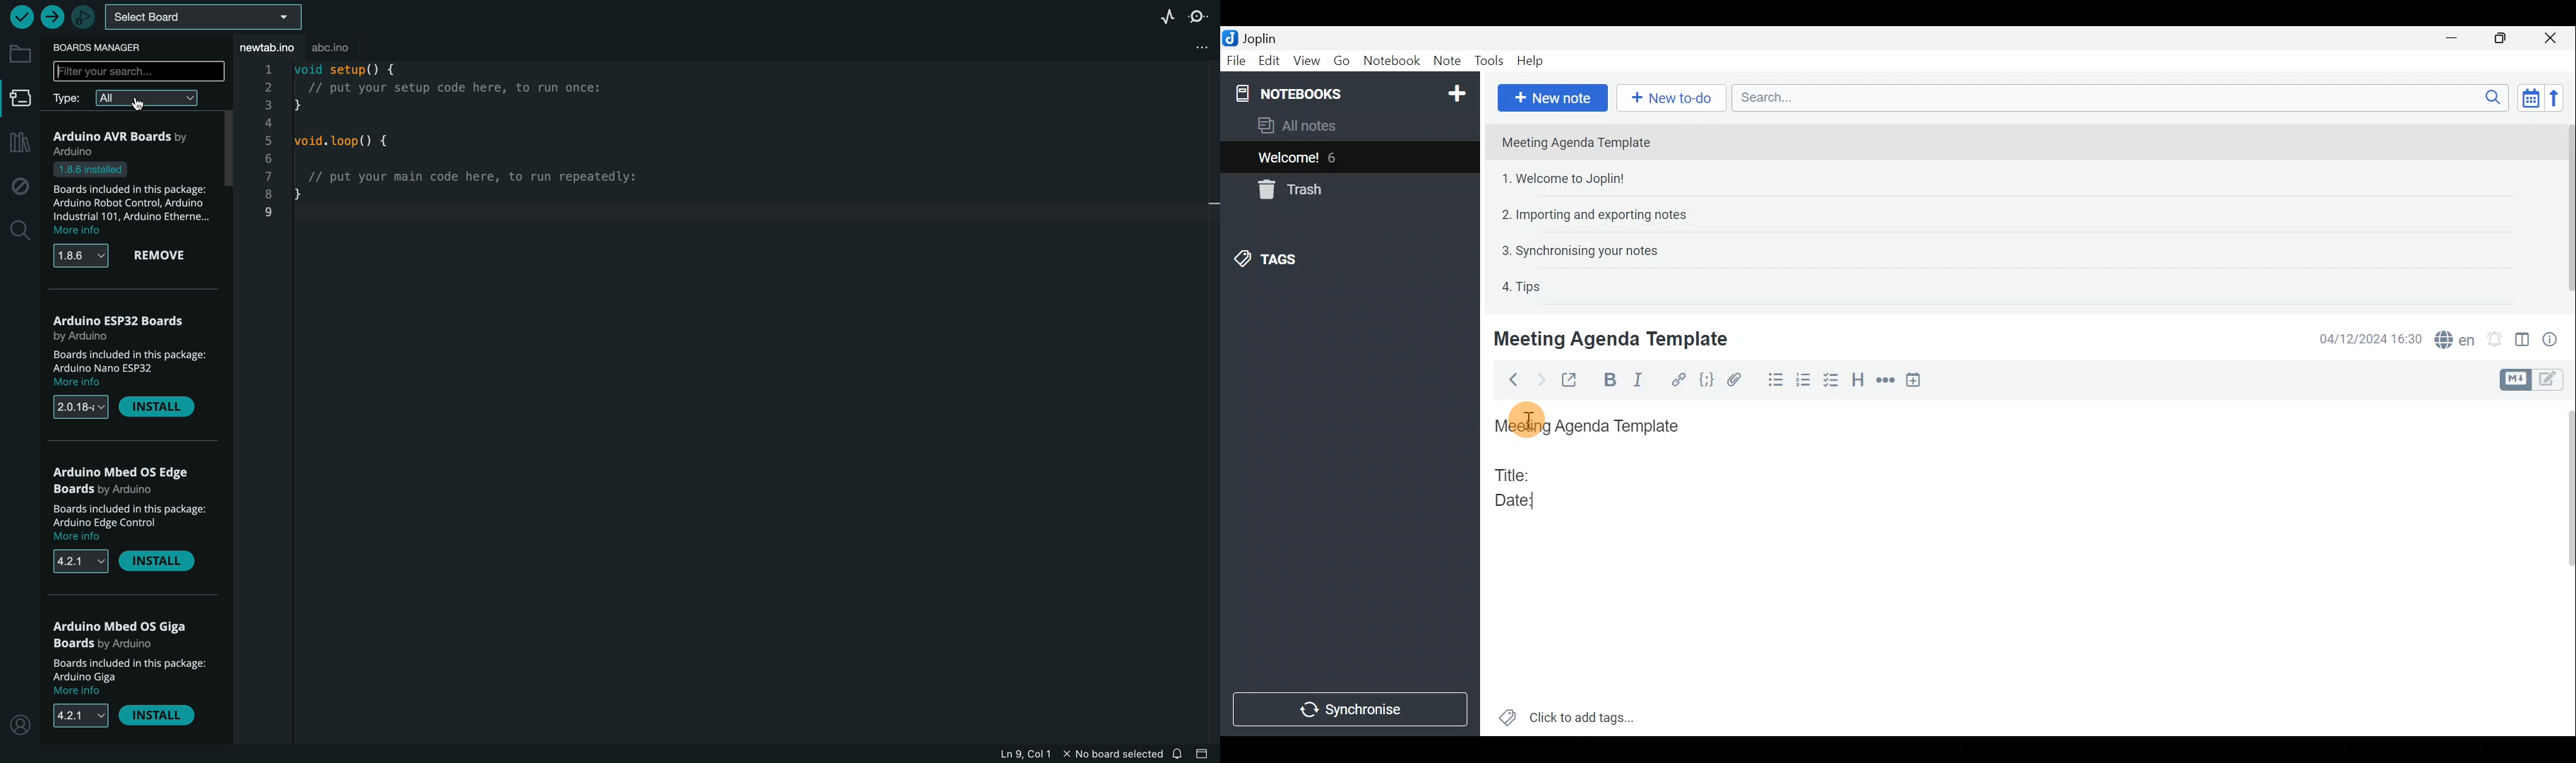 This screenshot has width=2576, height=784. I want to click on View, so click(1304, 62).